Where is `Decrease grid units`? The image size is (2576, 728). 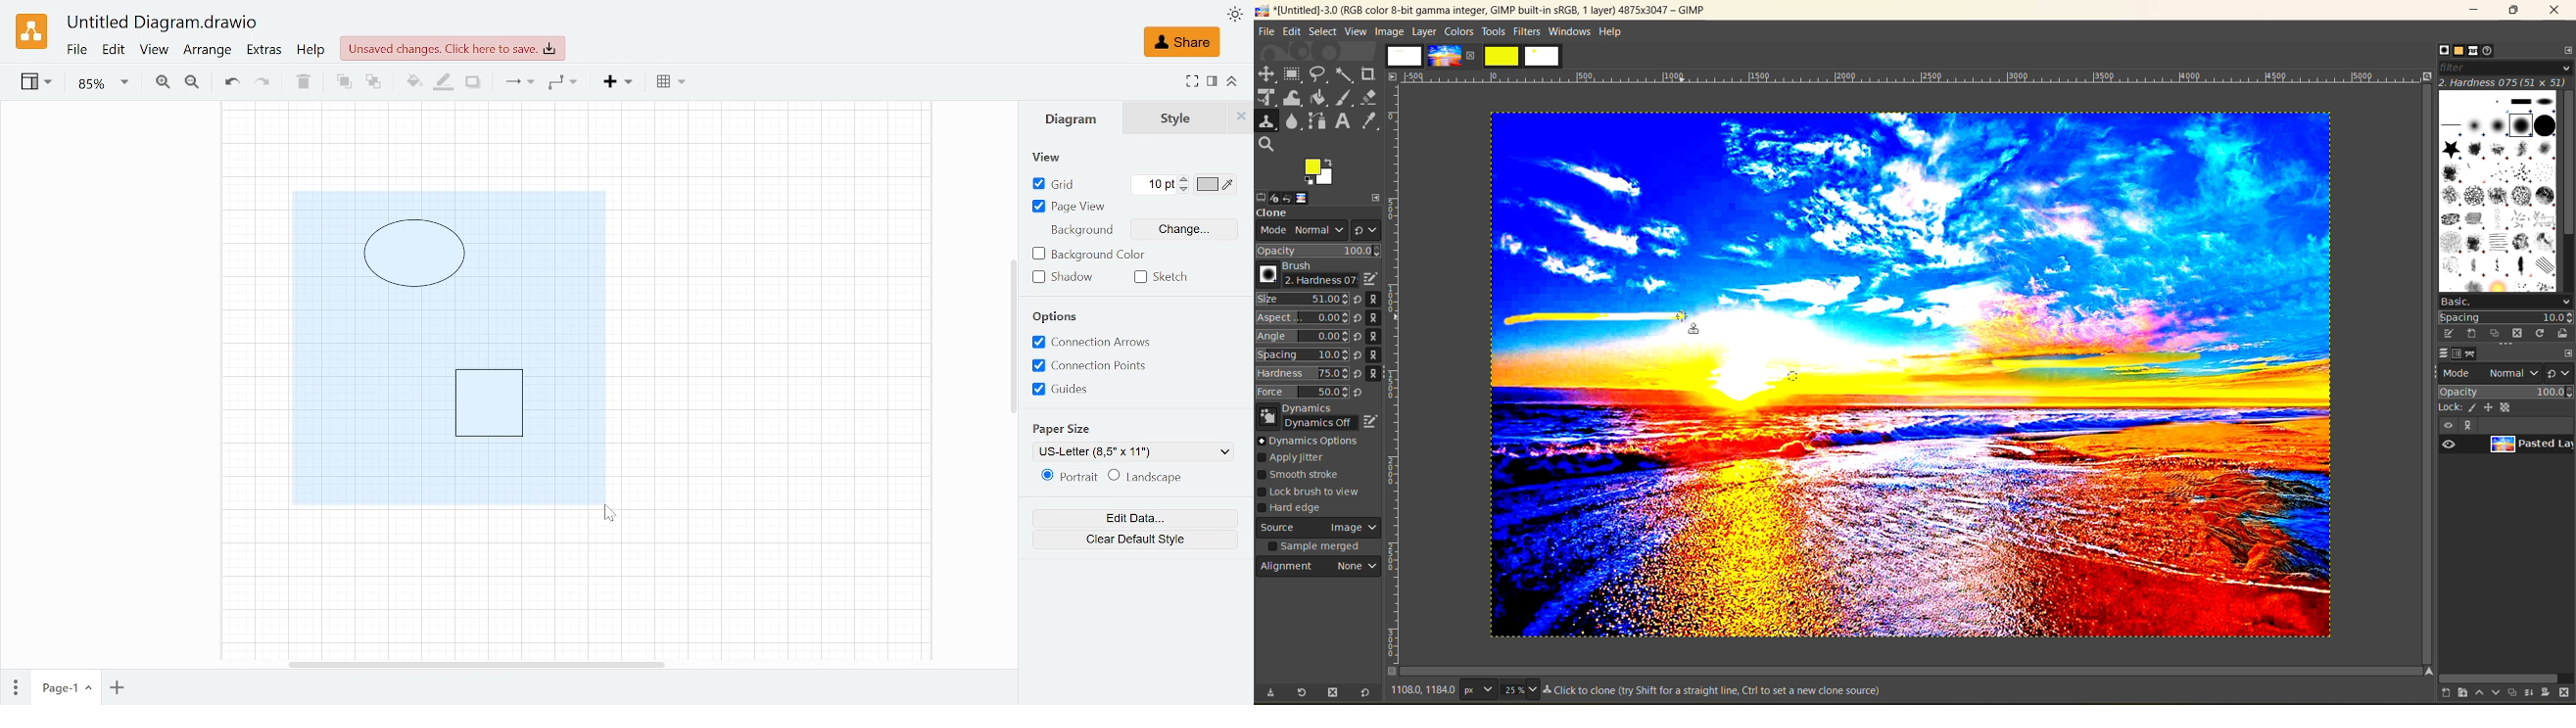
Decrease grid units is located at coordinates (1184, 190).